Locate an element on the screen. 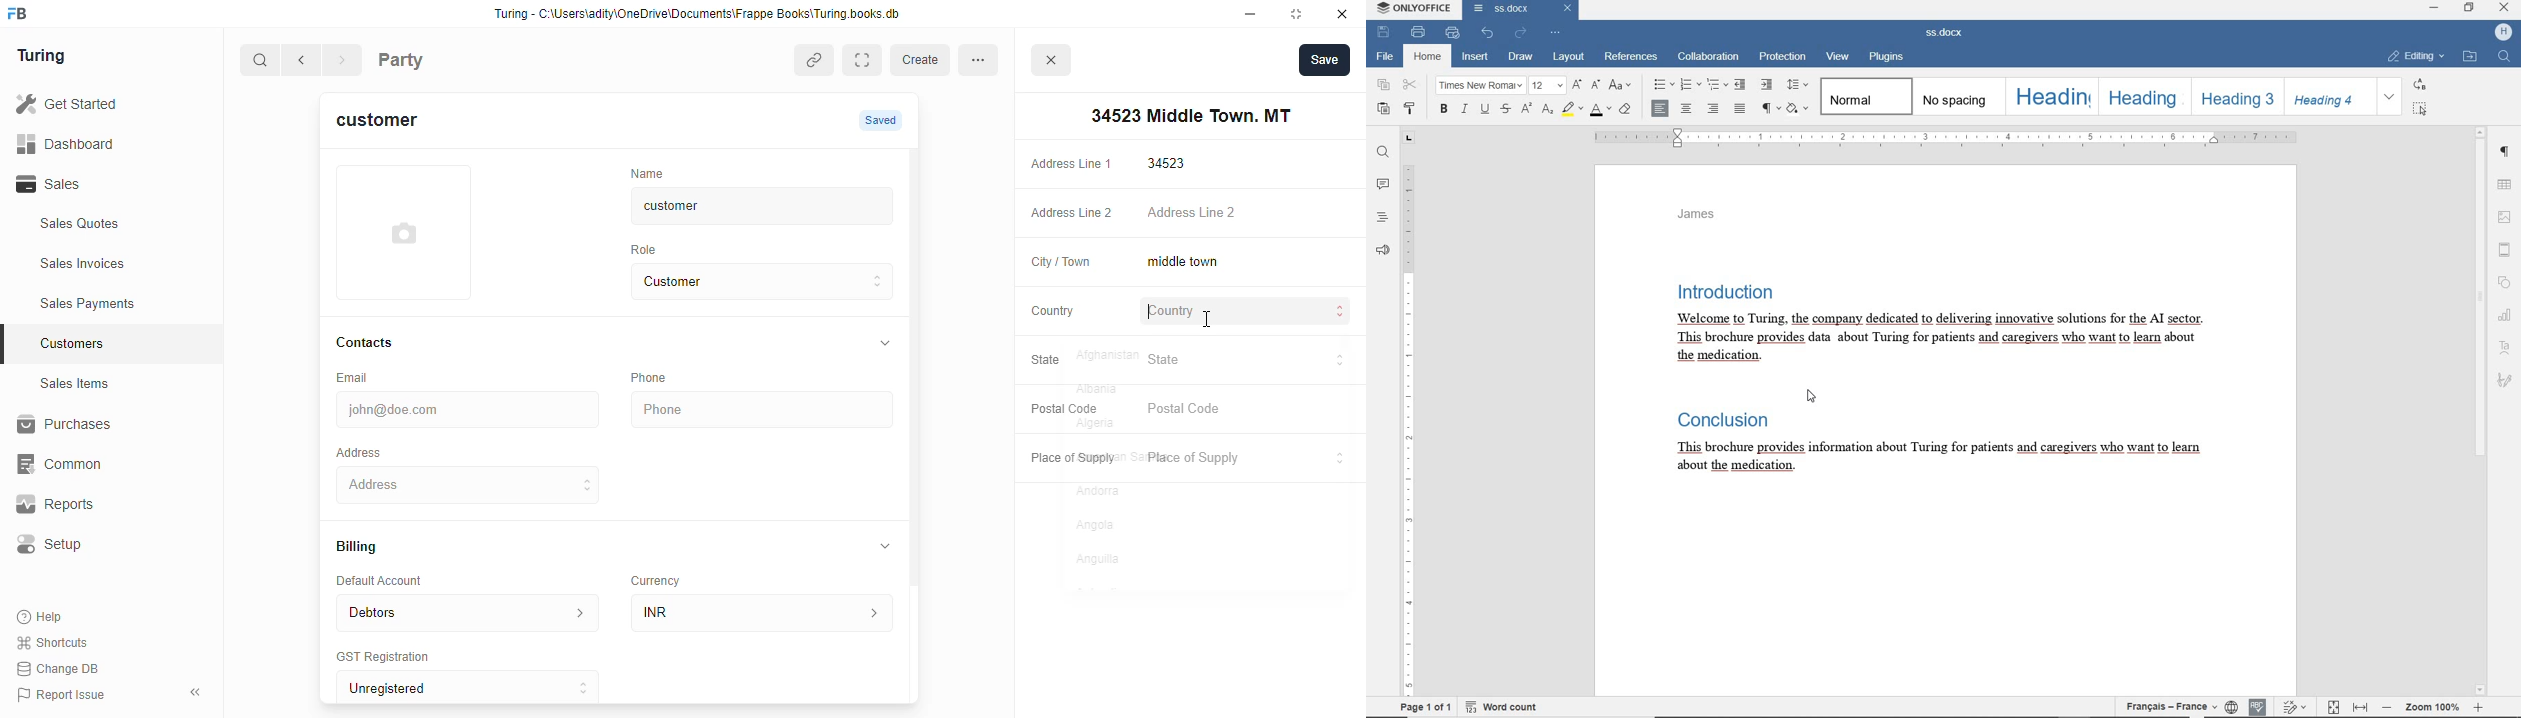 This screenshot has height=728, width=2548. HEADING 1 is located at coordinates (2051, 96).